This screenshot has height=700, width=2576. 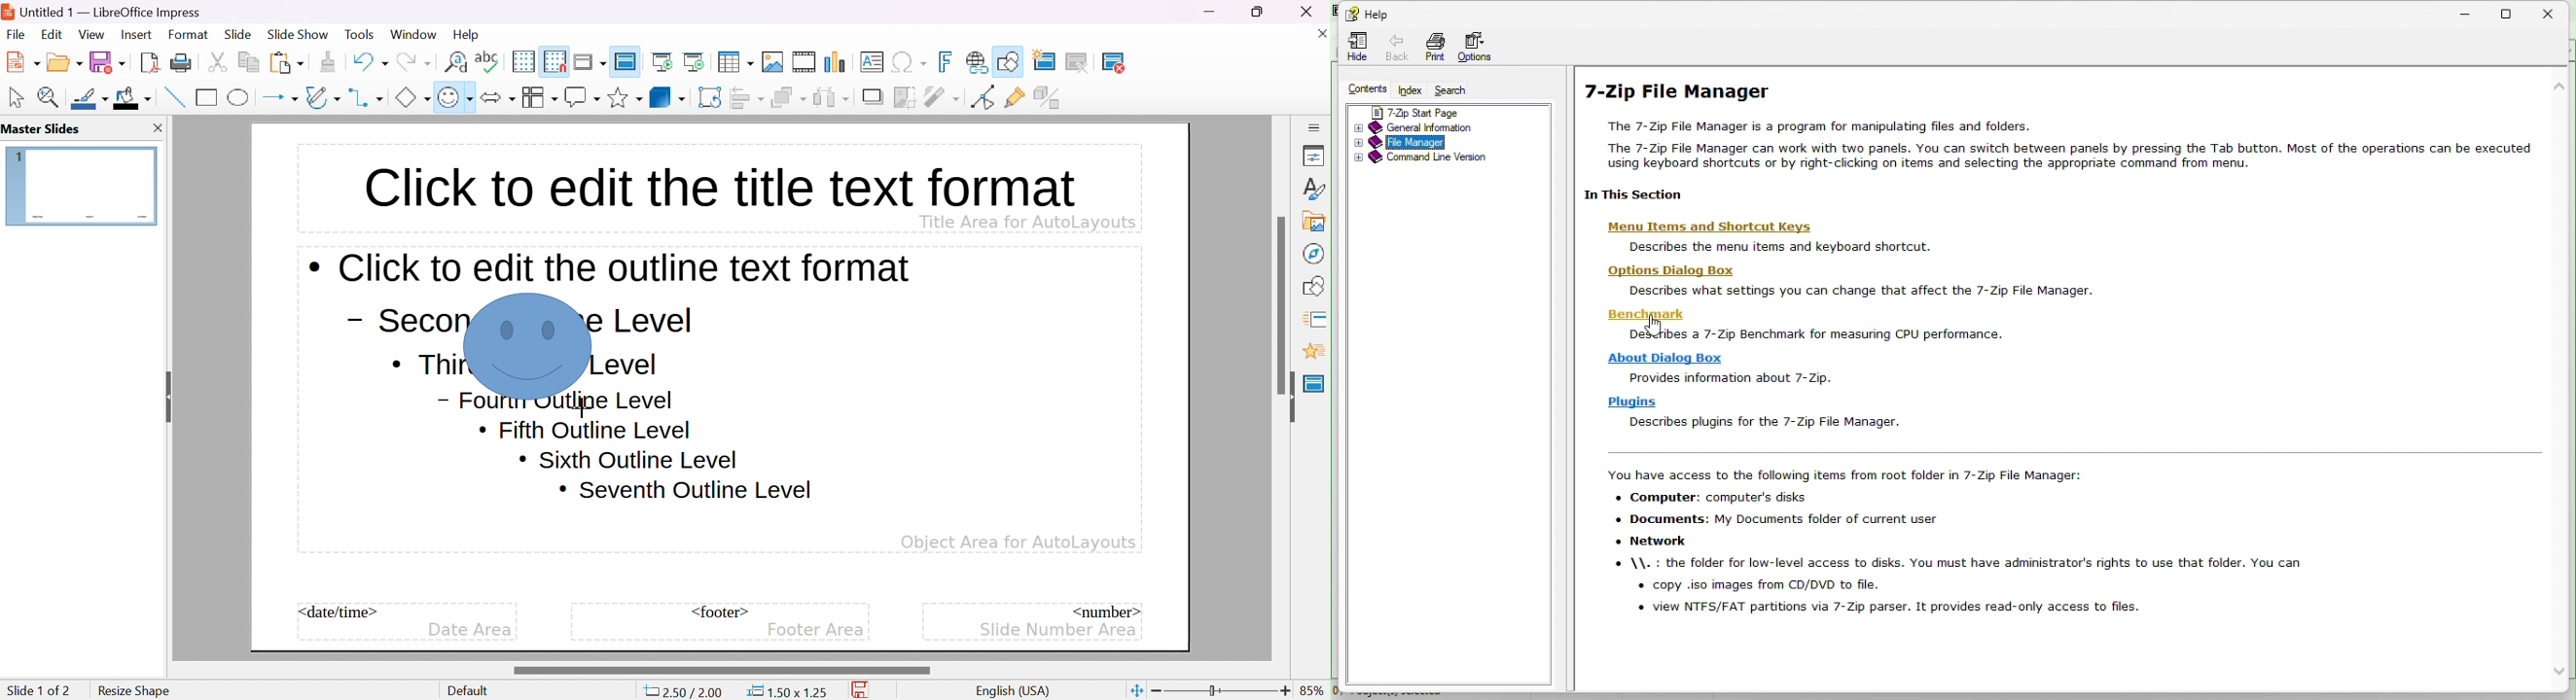 I want to click on ellipse, so click(x=240, y=97).